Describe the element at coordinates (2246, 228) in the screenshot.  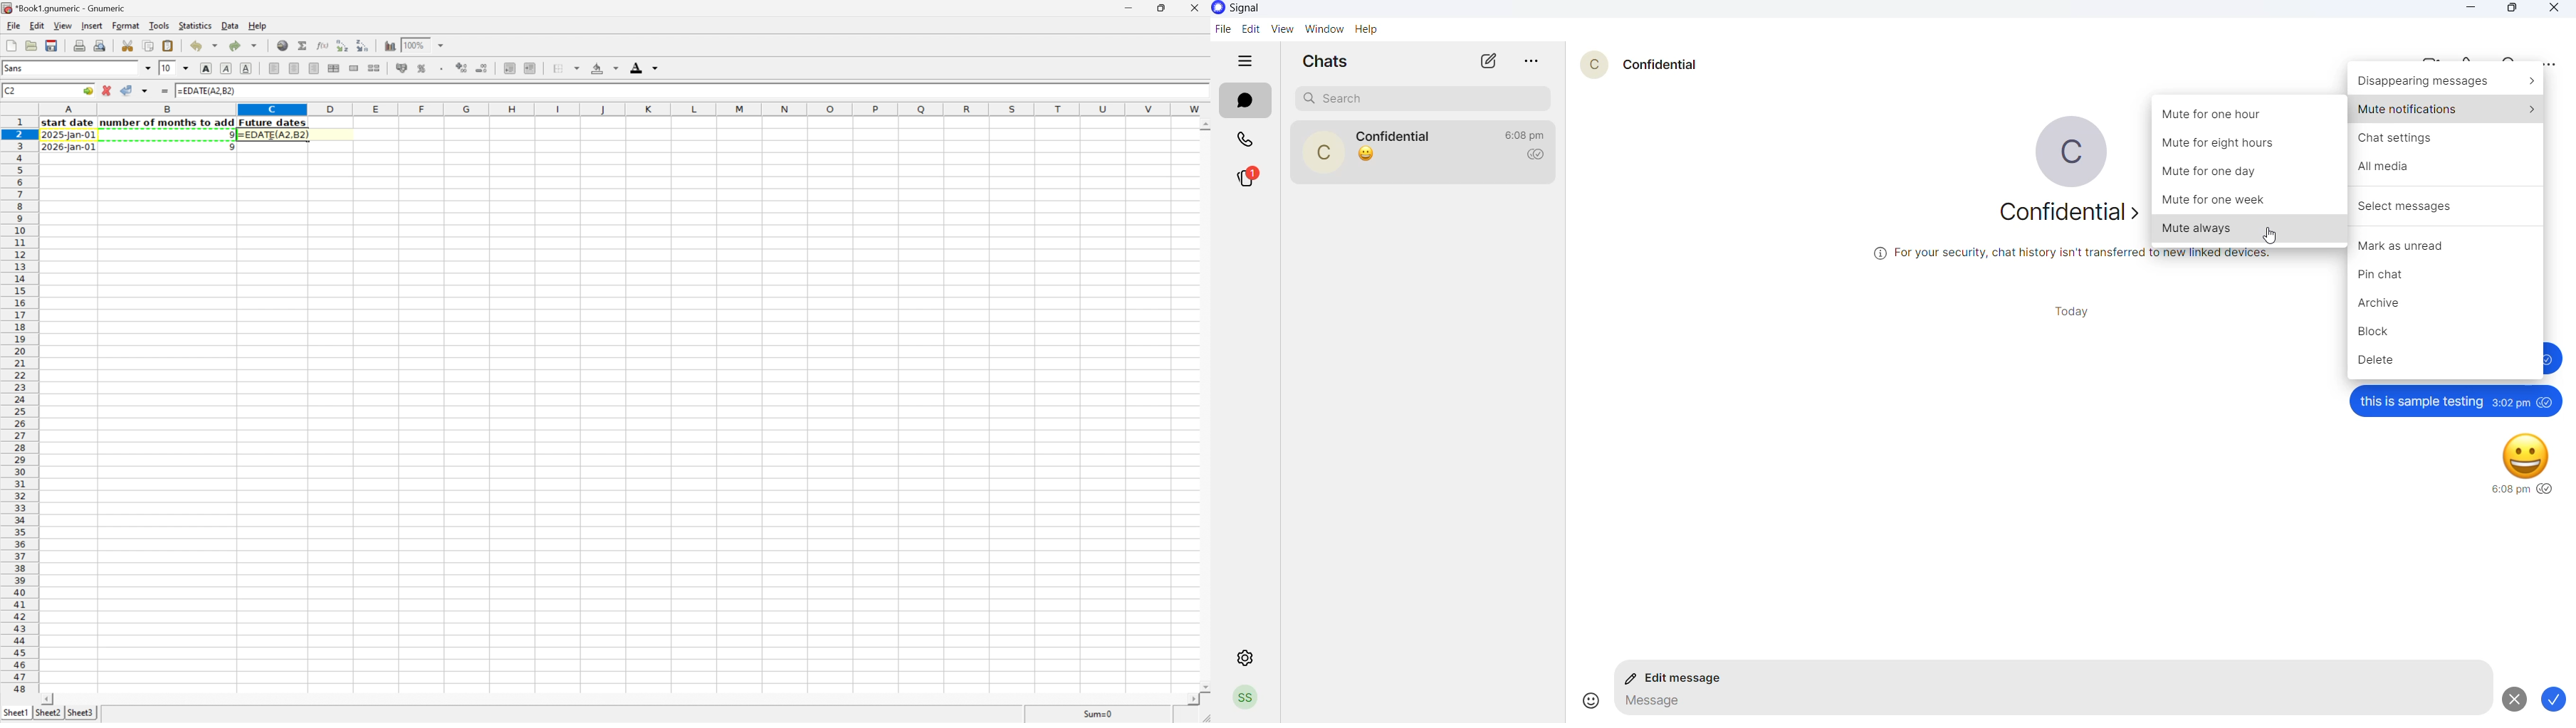
I see `mute always` at that location.